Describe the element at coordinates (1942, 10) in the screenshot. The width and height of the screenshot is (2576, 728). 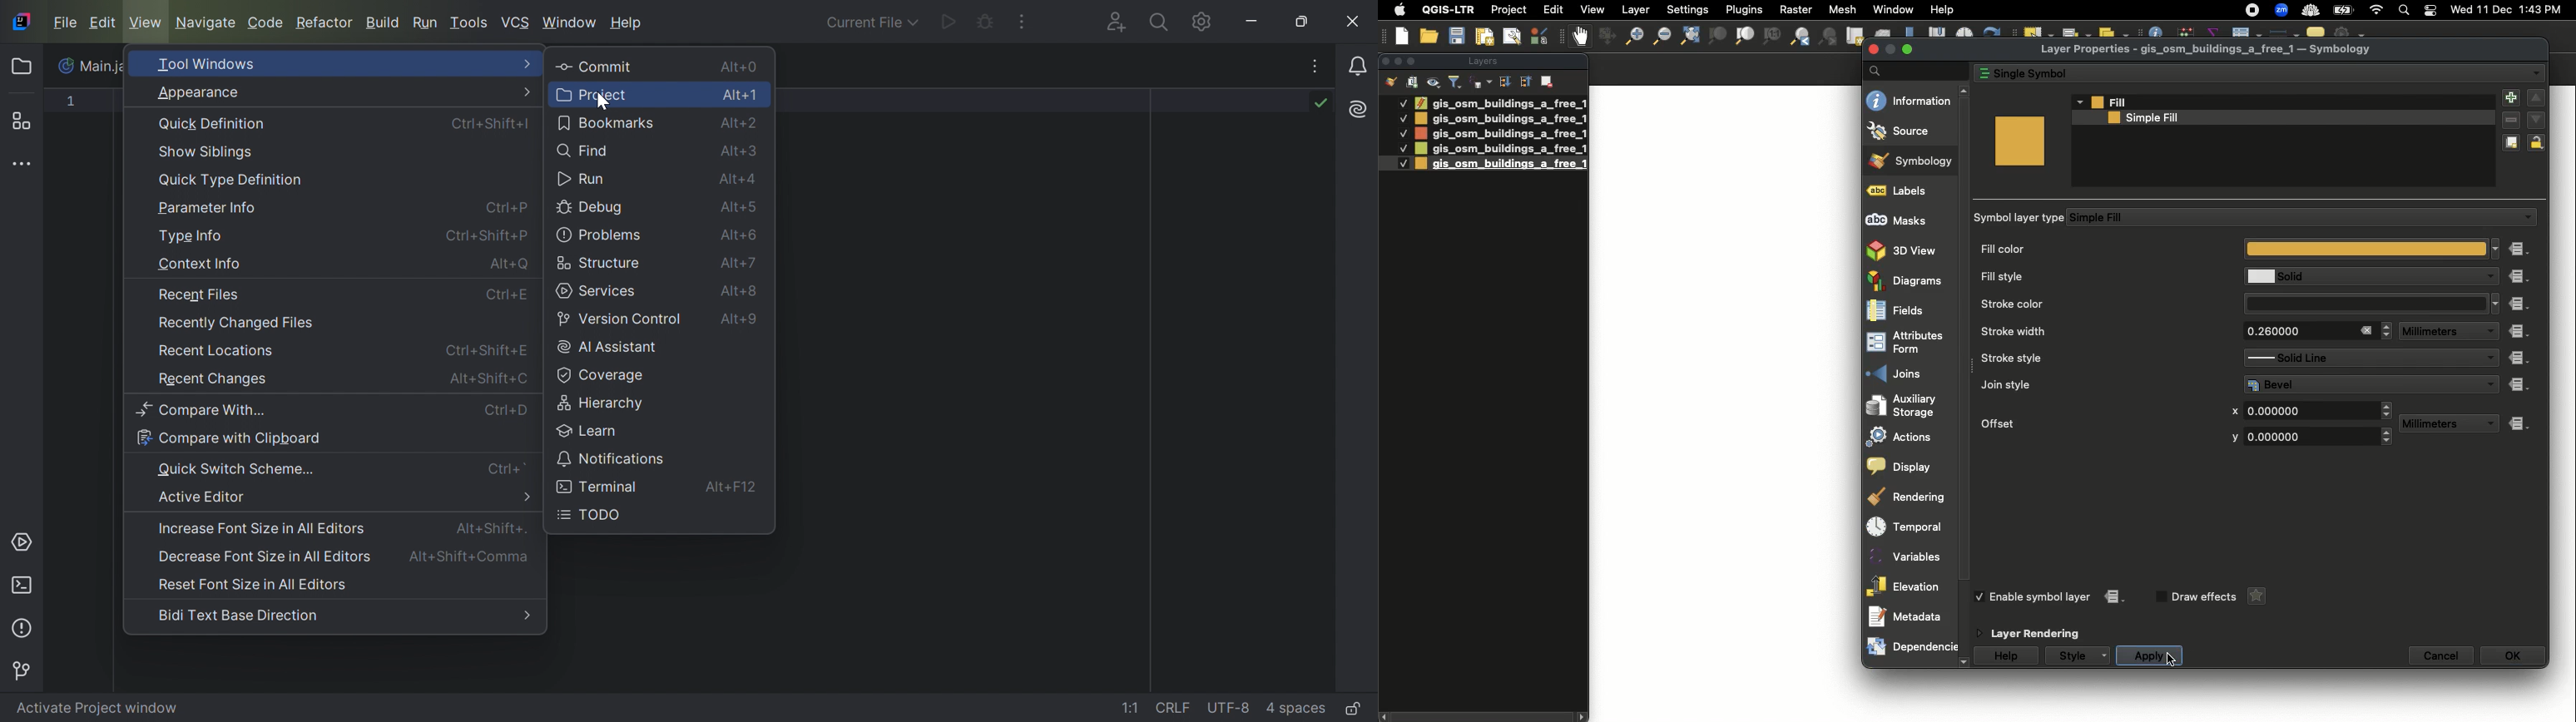
I see `Help` at that location.